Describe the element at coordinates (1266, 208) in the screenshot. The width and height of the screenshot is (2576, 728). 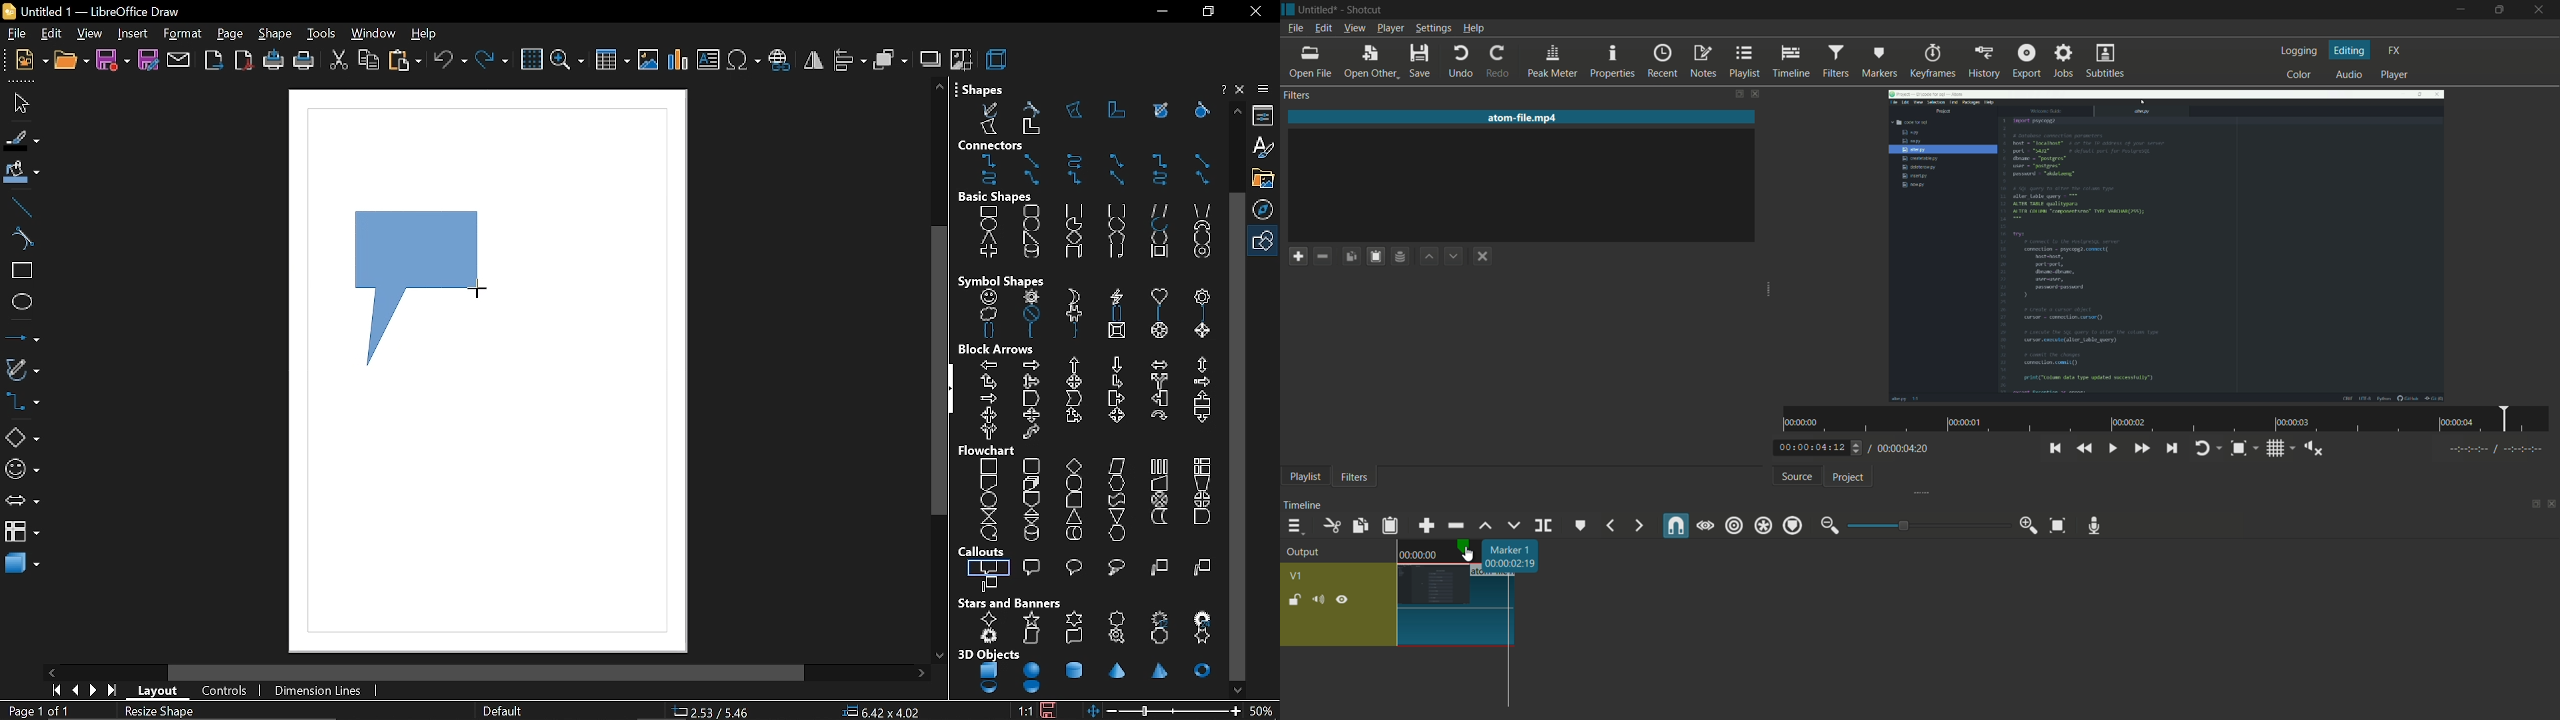
I see `navigation` at that location.